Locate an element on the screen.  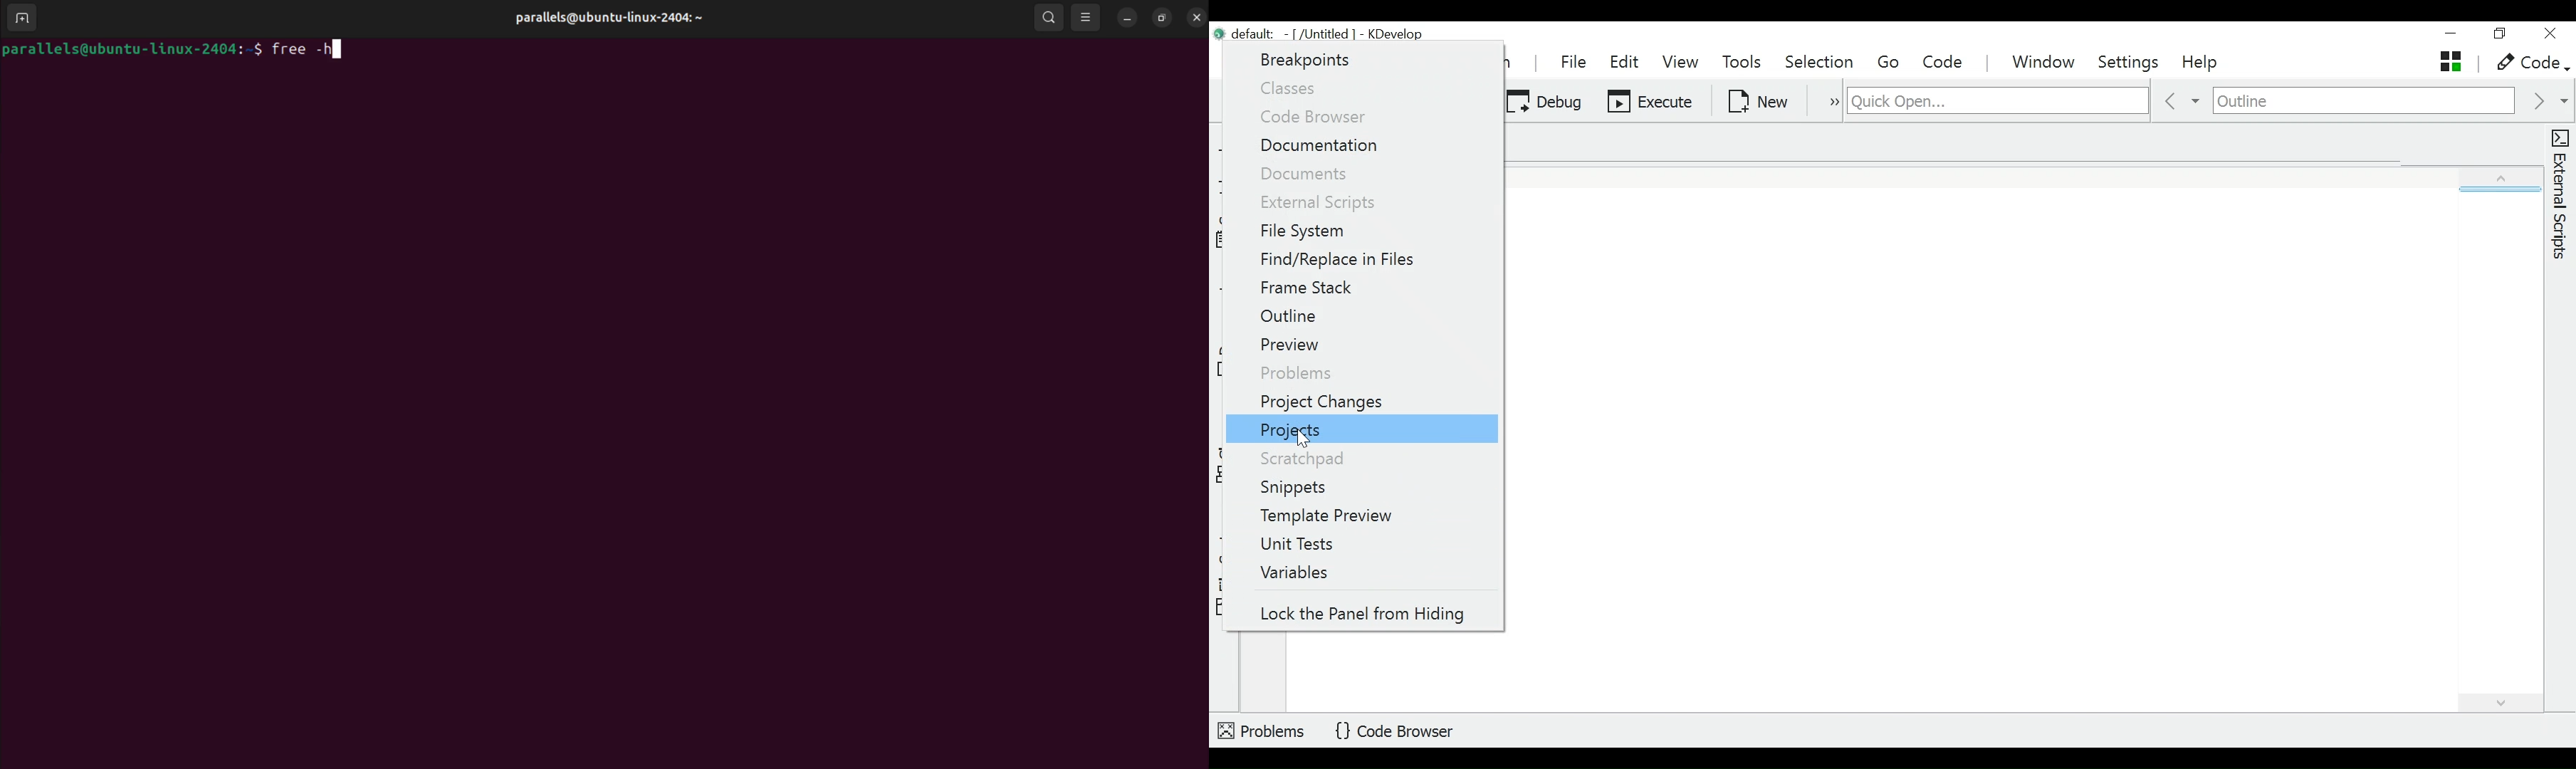
free -h is located at coordinates (311, 48).